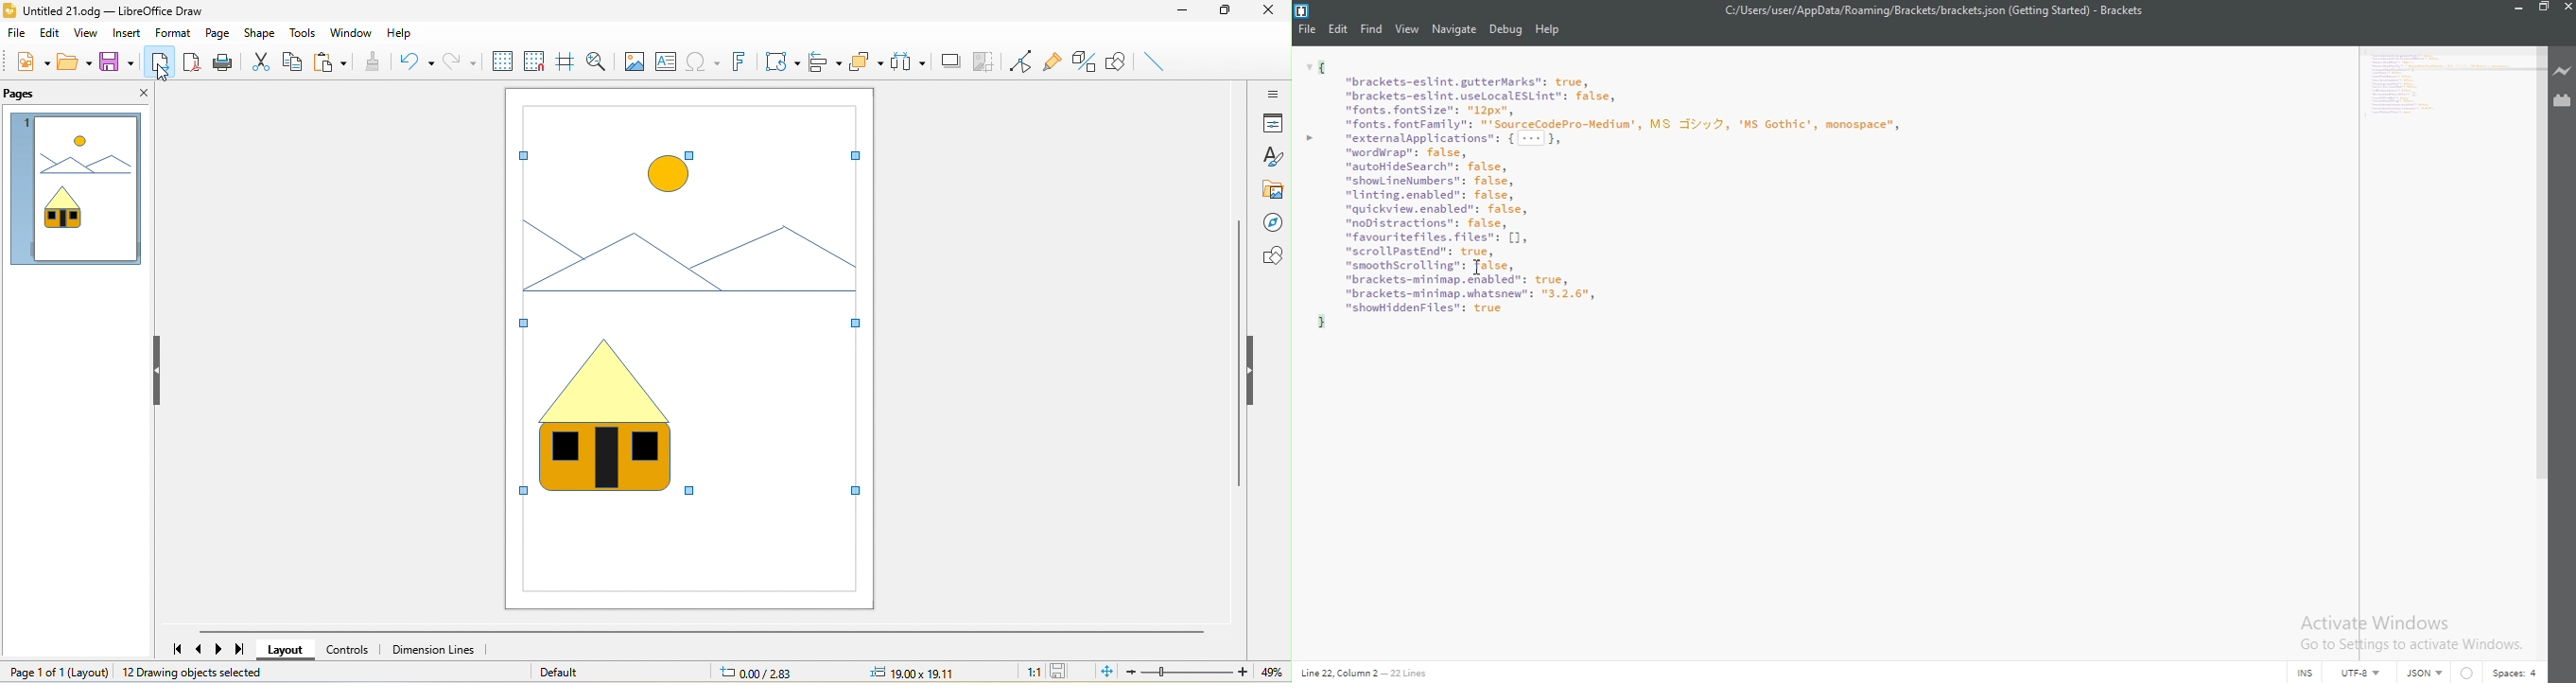  What do you see at coordinates (261, 33) in the screenshot?
I see `shape` at bounding box center [261, 33].